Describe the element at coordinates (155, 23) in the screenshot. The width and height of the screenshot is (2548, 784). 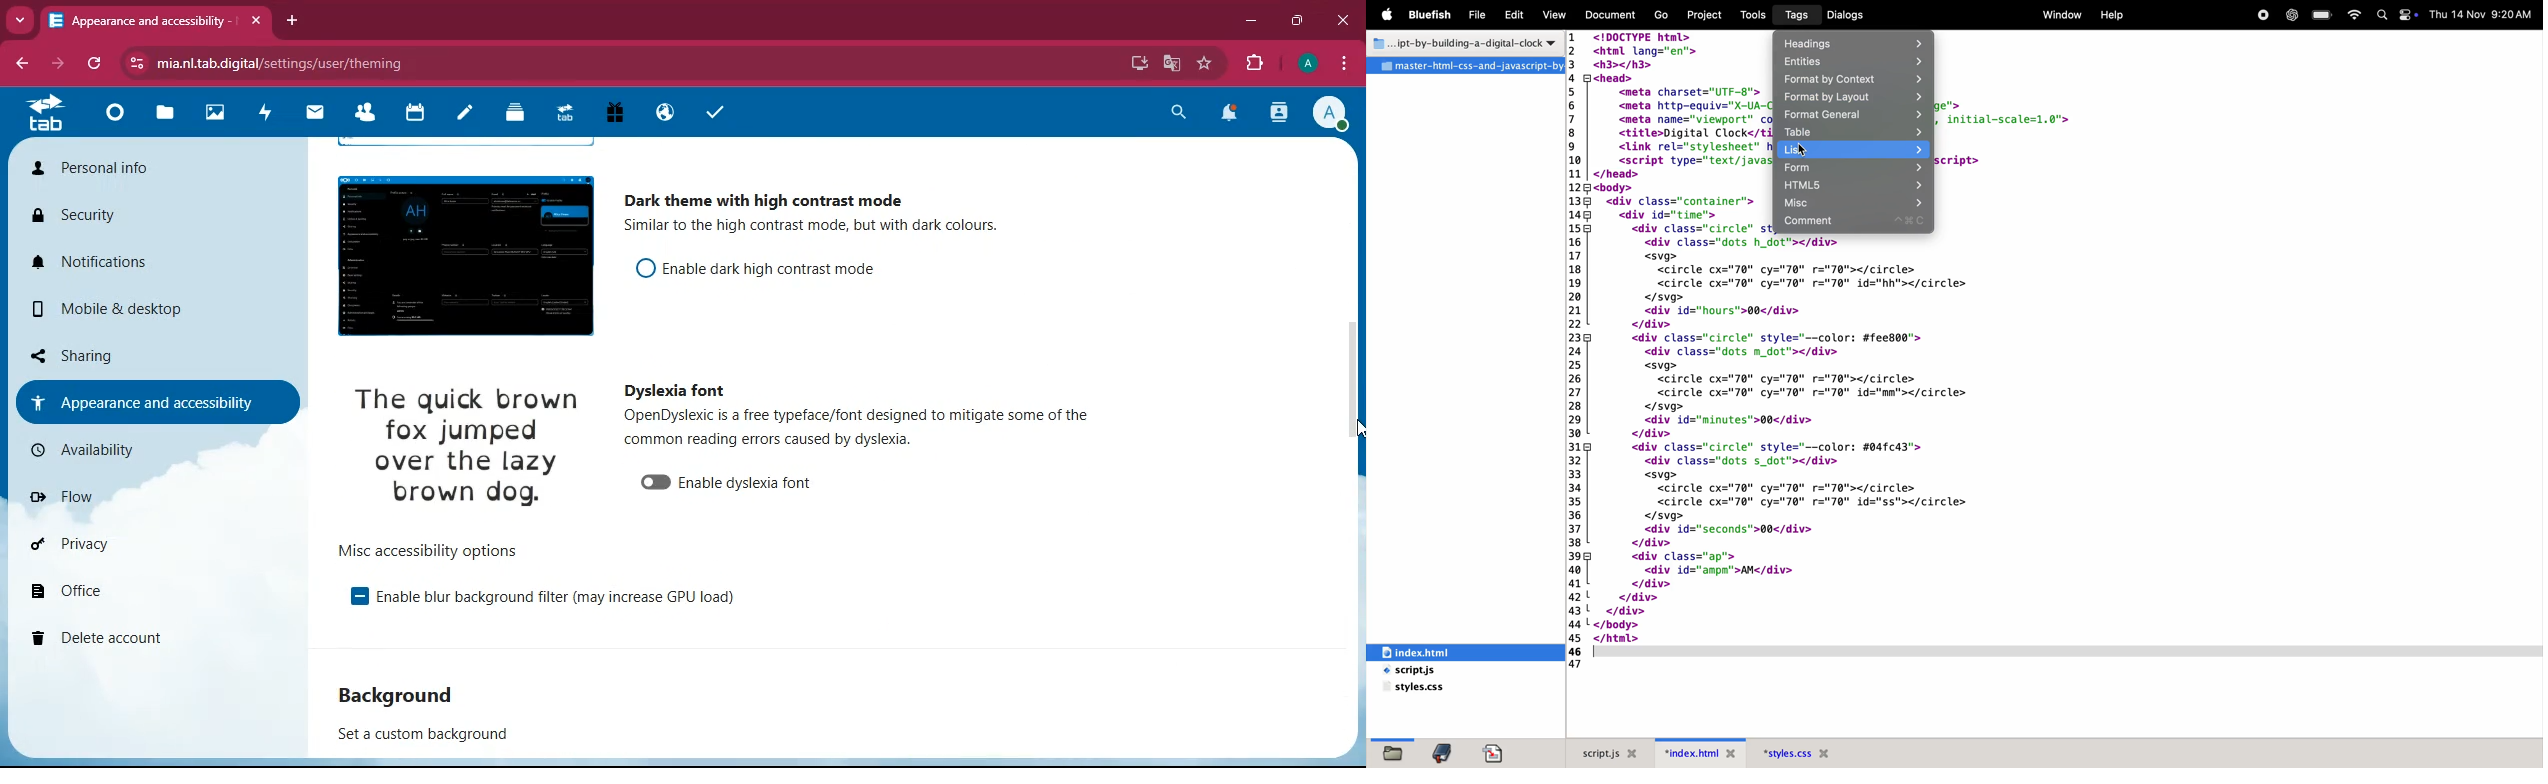
I see `tab` at that location.